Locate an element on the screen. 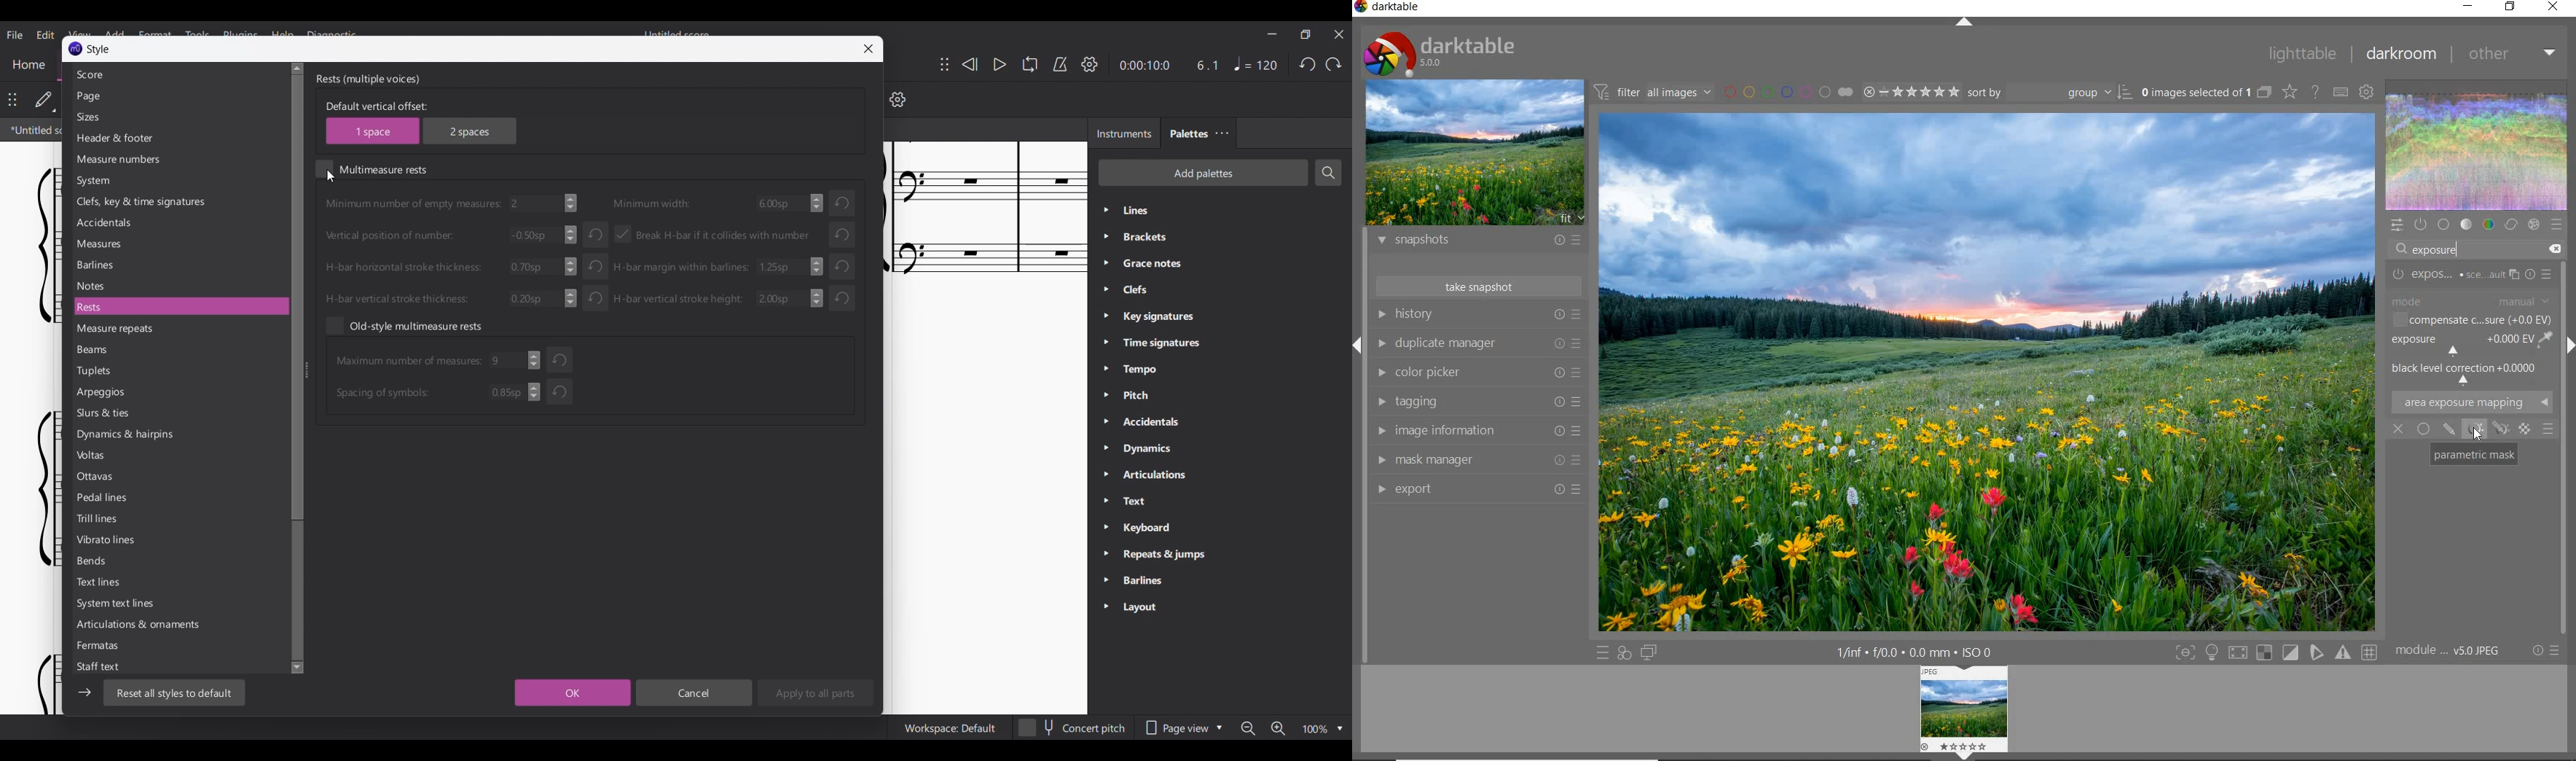 The height and width of the screenshot is (784, 2576). Input max. number of measures is located at coordinates (430, 361).